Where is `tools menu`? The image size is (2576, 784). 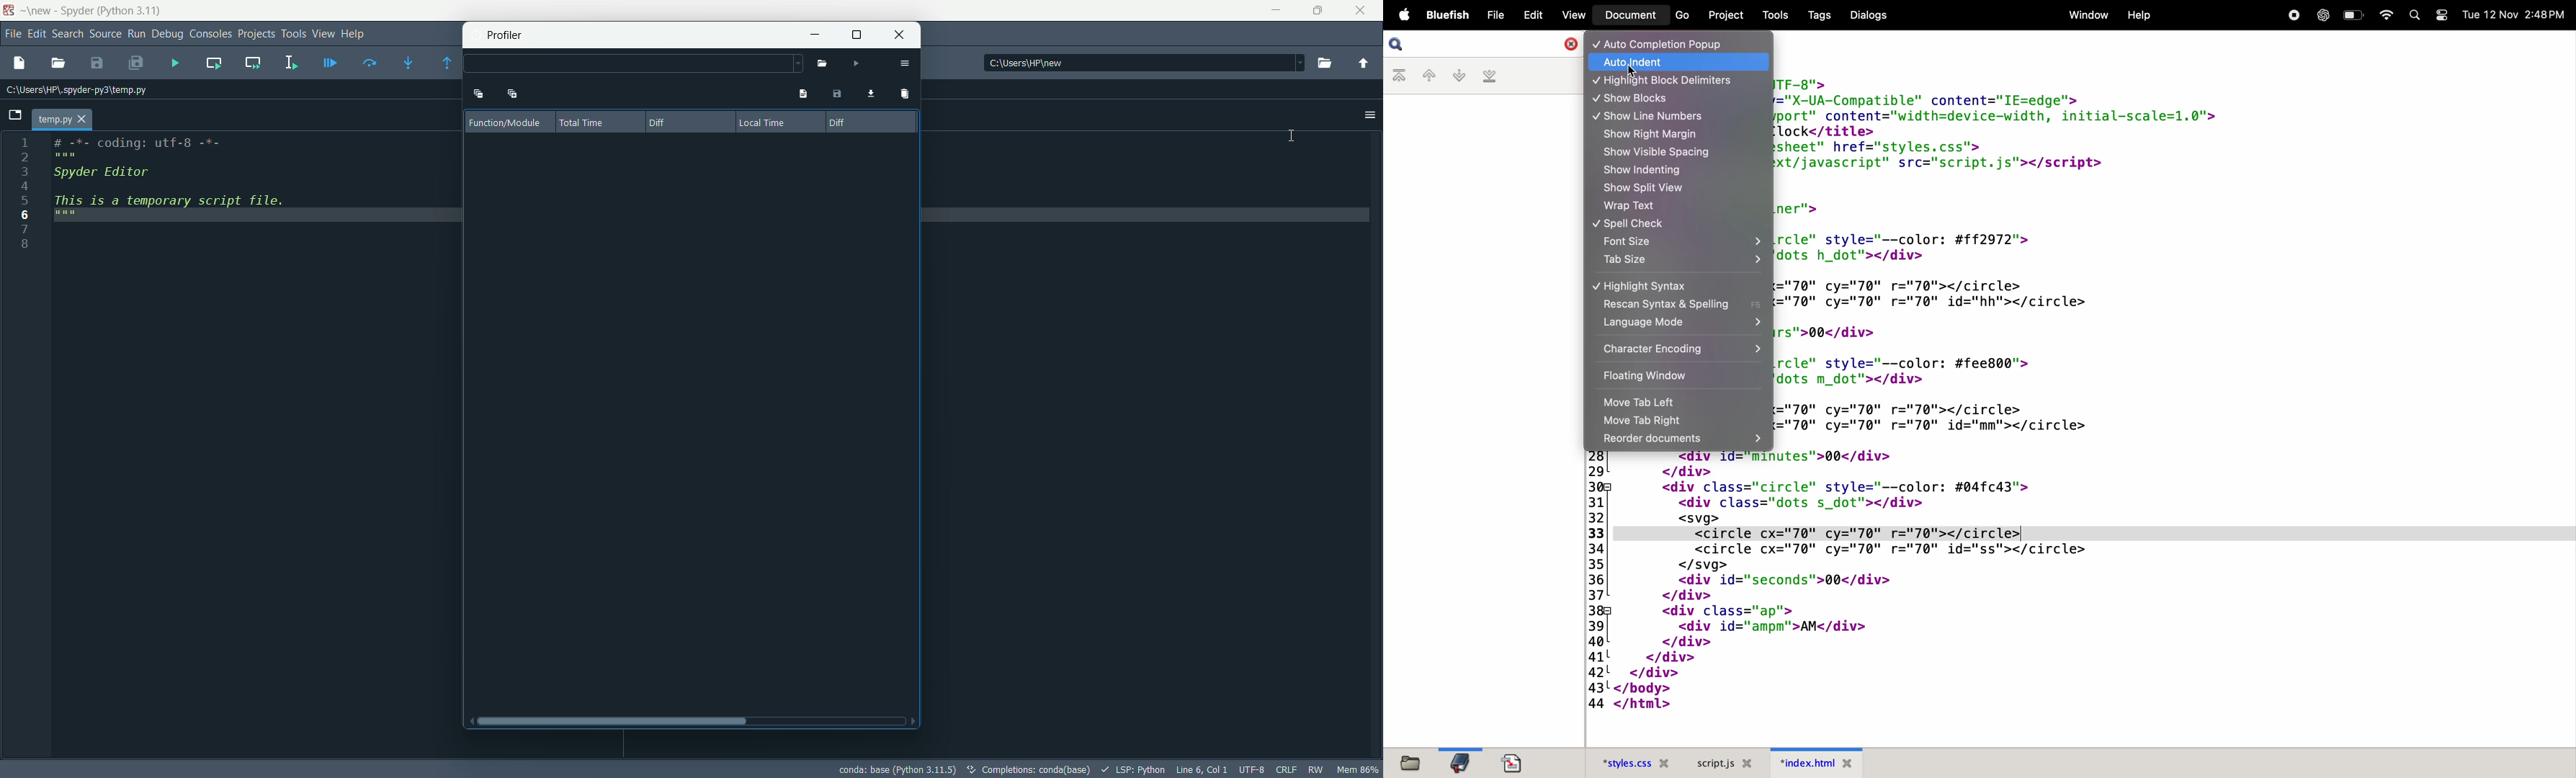 tools menu is located at coordinates (292, 34).